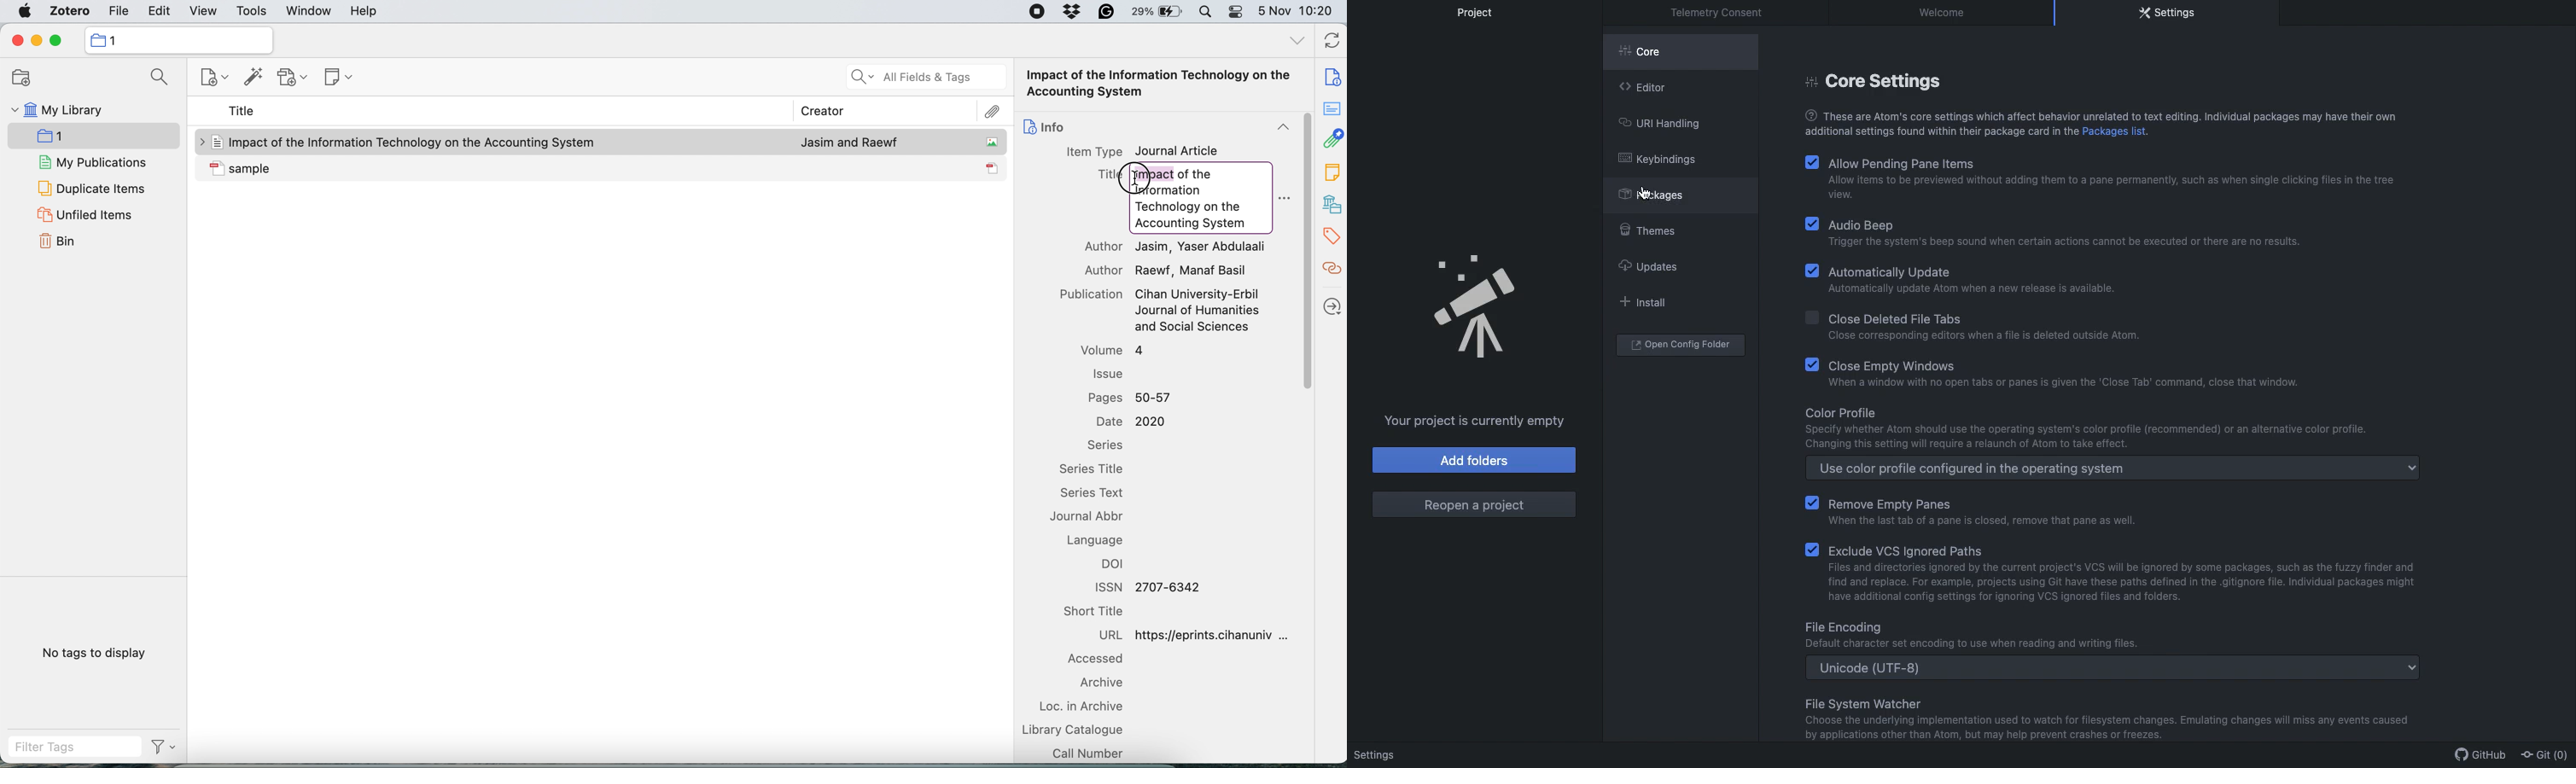  Describe the element at coordinates (2080, 428) in the screenshot. I see `Color Profile. Specify whether Atom should use the operating system's color profile (recommended) or an alternative color profile.Changing this setting will require a relaunch of Atom to take effect.` at that location.